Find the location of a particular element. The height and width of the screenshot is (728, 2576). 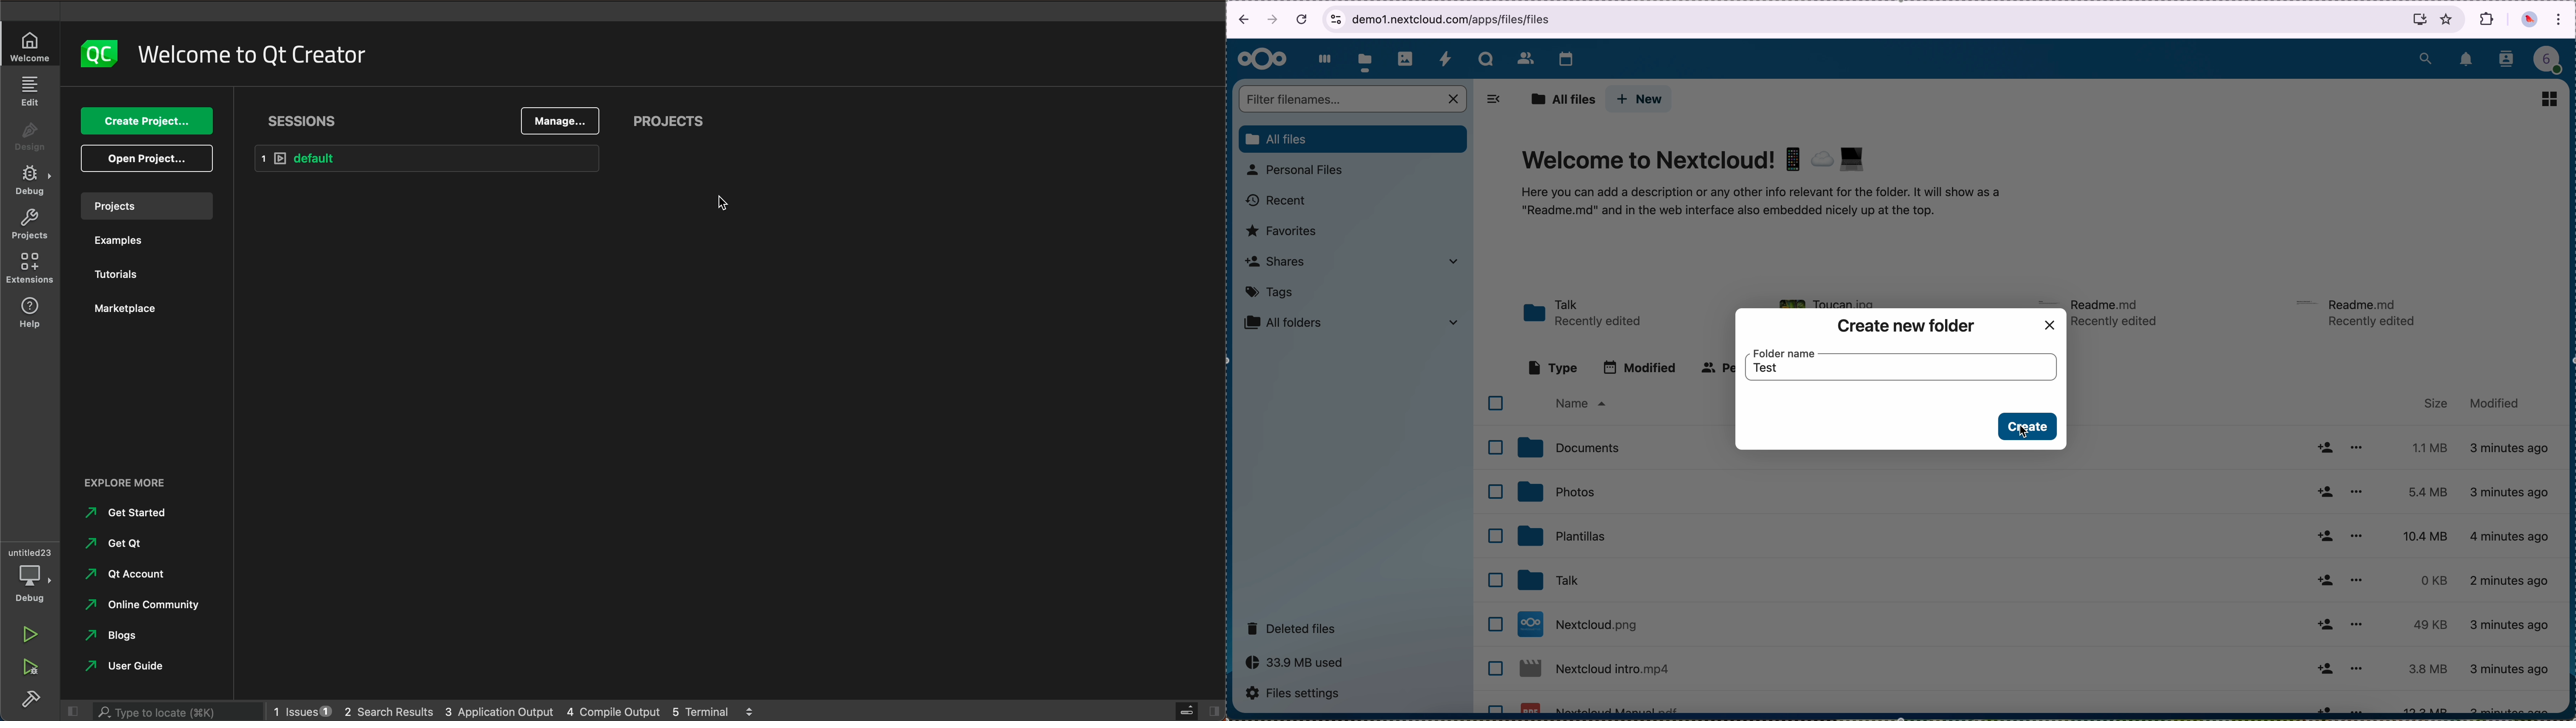

people is located at coordinates (1715, 368).